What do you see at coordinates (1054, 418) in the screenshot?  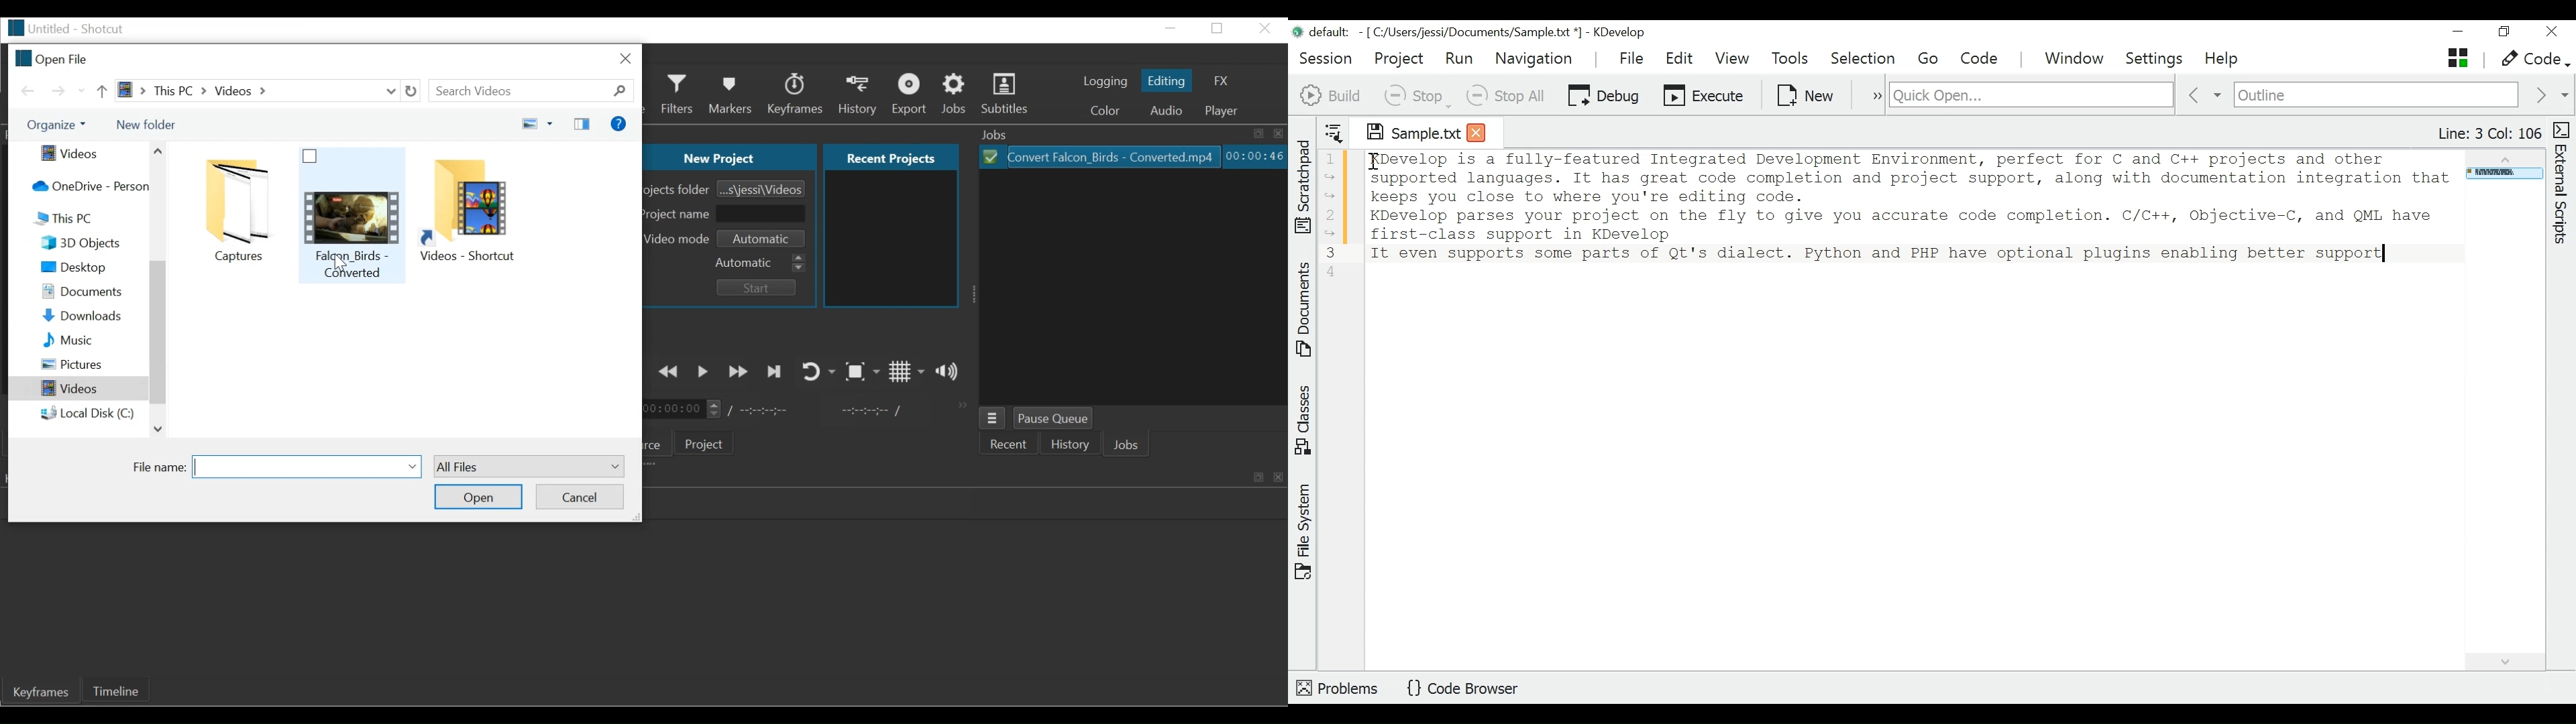 I see `Pause Queue` at bounding box center [1054, 418].